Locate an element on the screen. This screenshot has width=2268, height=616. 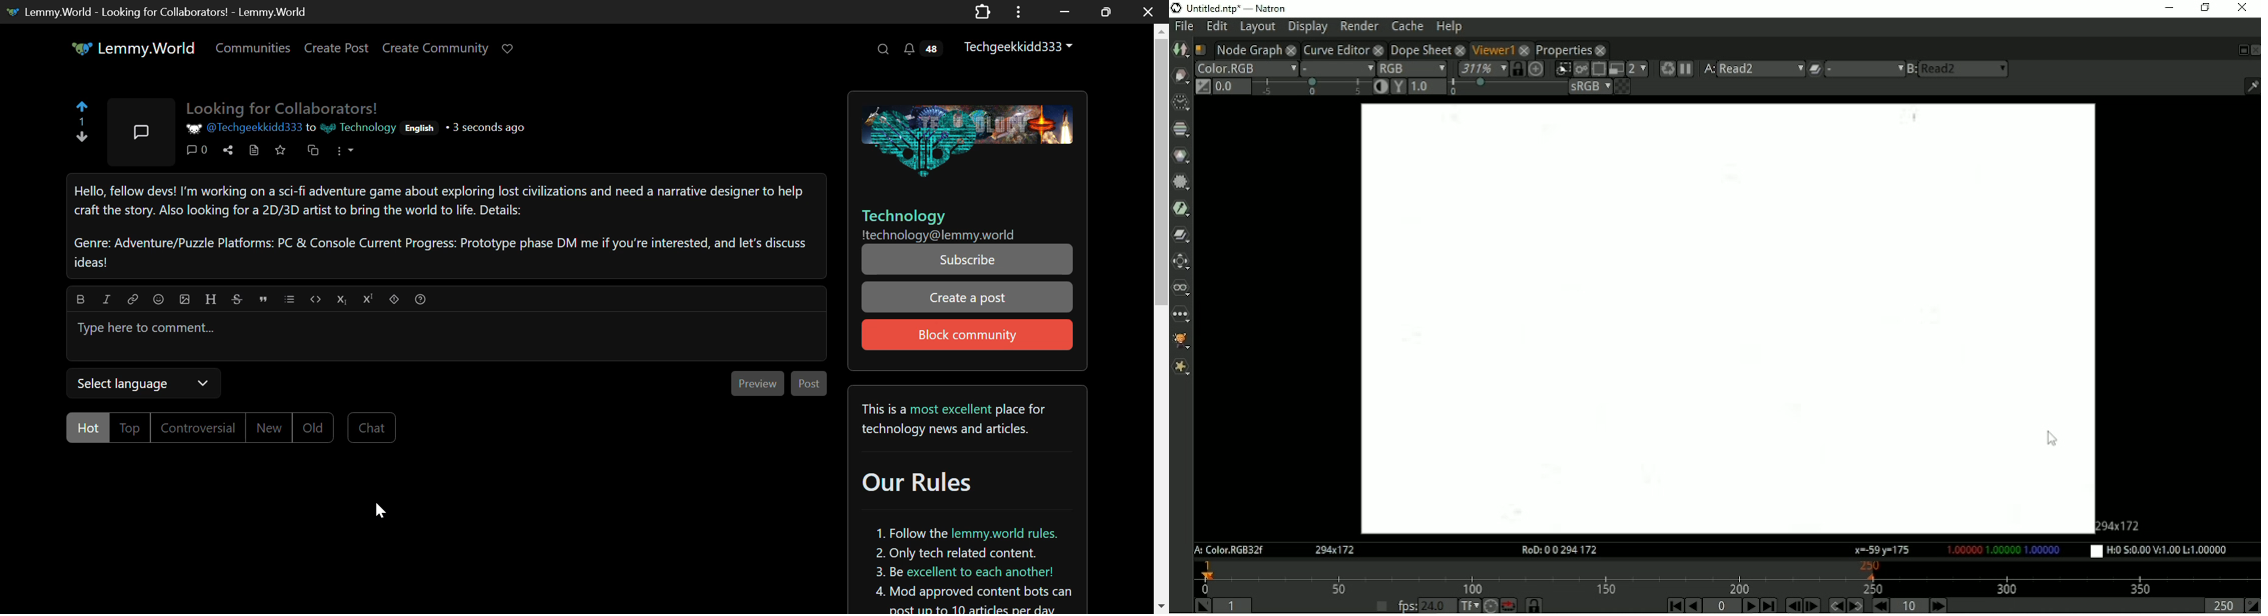
Playback out point is located at coordinates (2219, 606).